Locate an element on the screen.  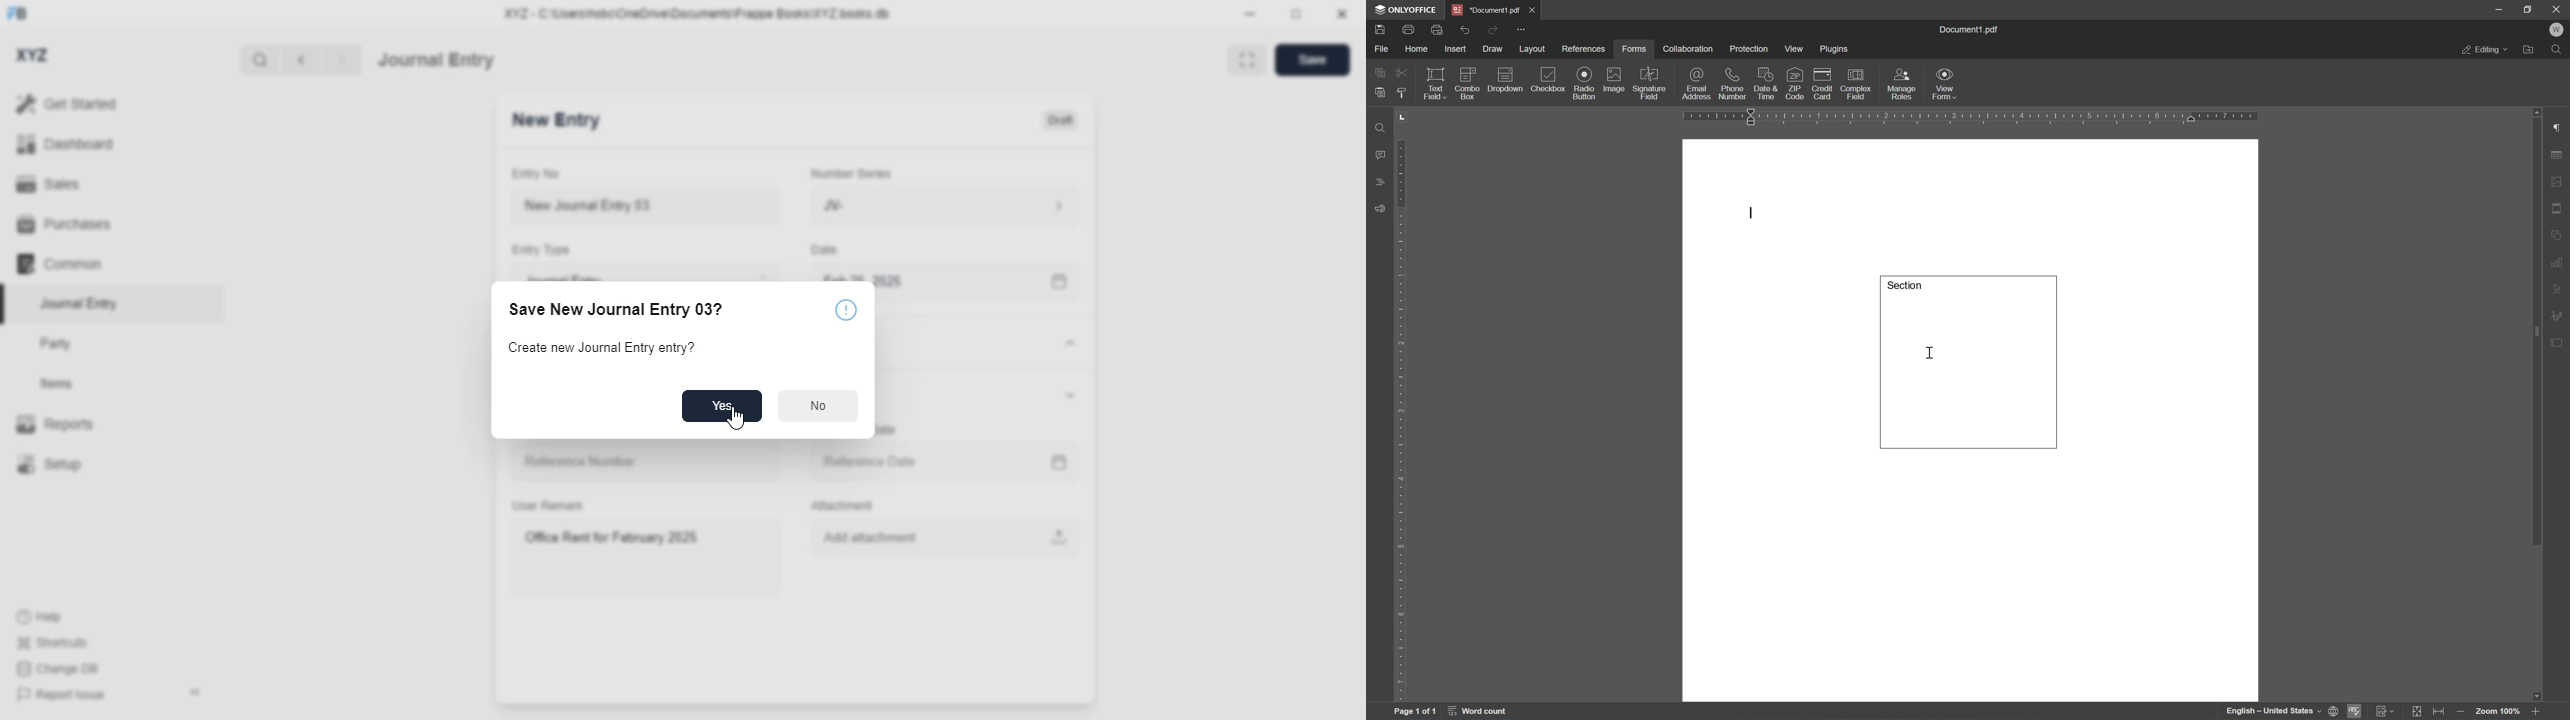
toggle between form and full width is located at coordinates (1248, 60).